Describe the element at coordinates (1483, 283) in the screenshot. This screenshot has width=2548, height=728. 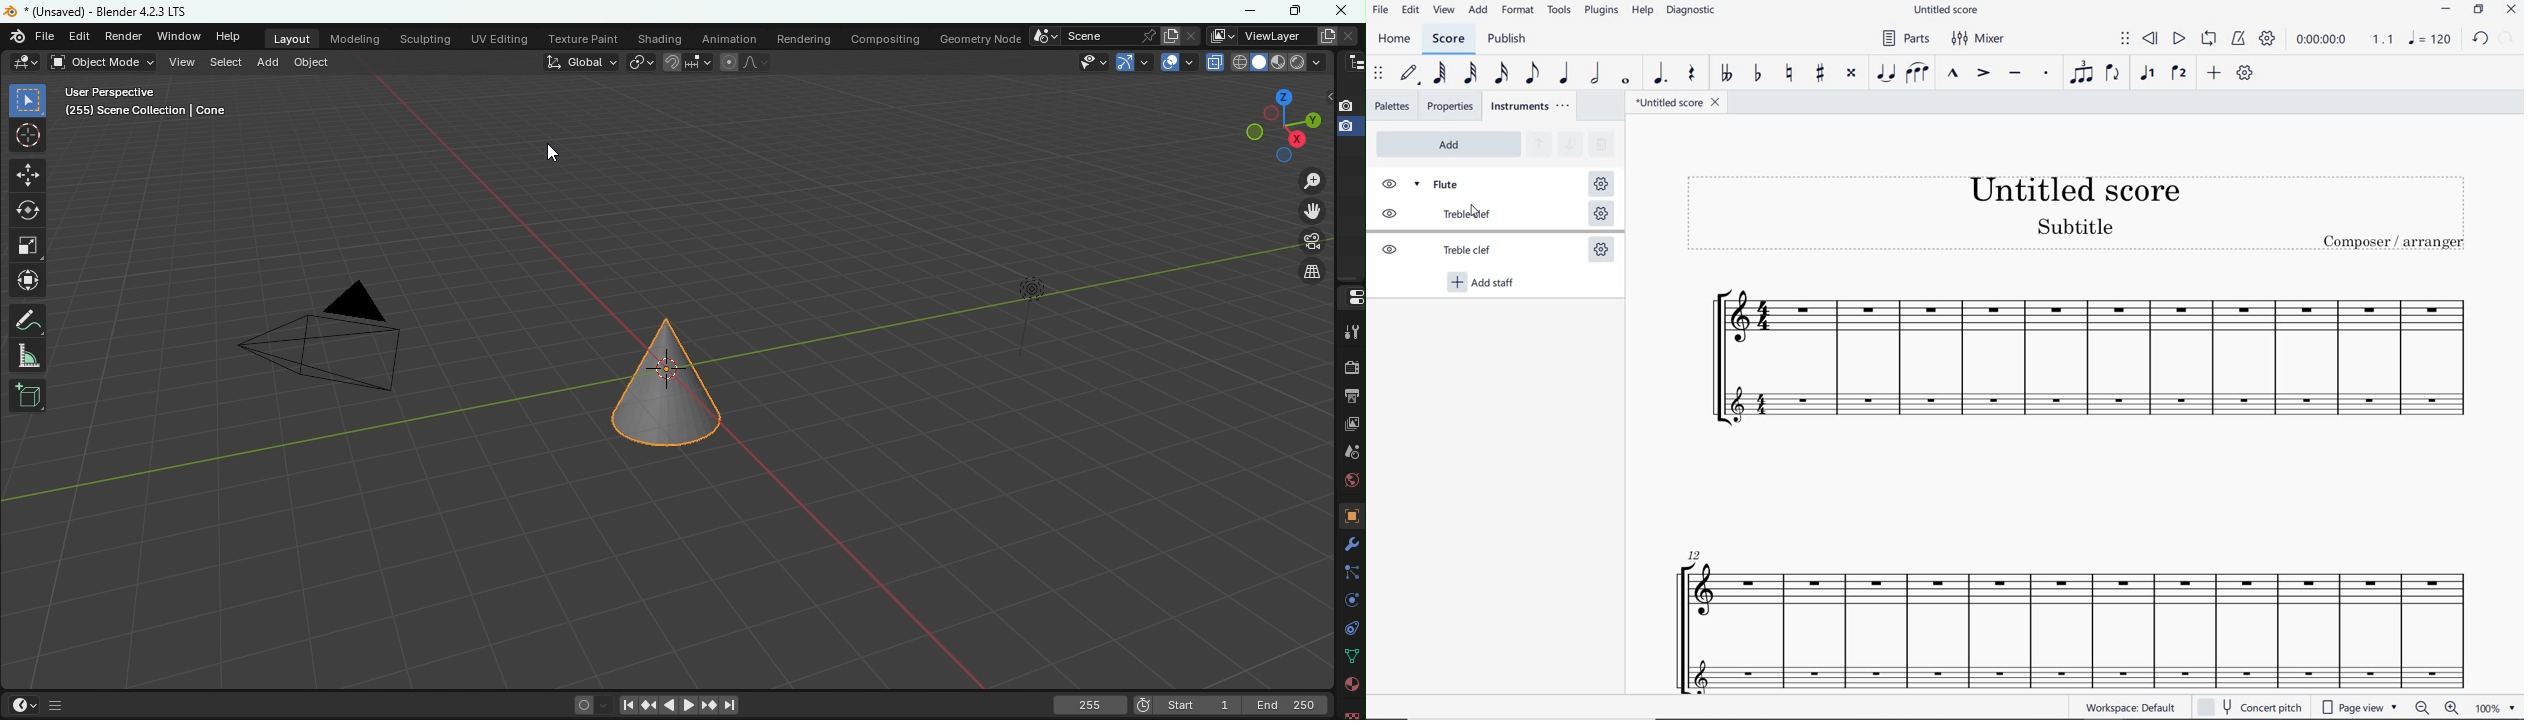
I see `add staff` at that location.